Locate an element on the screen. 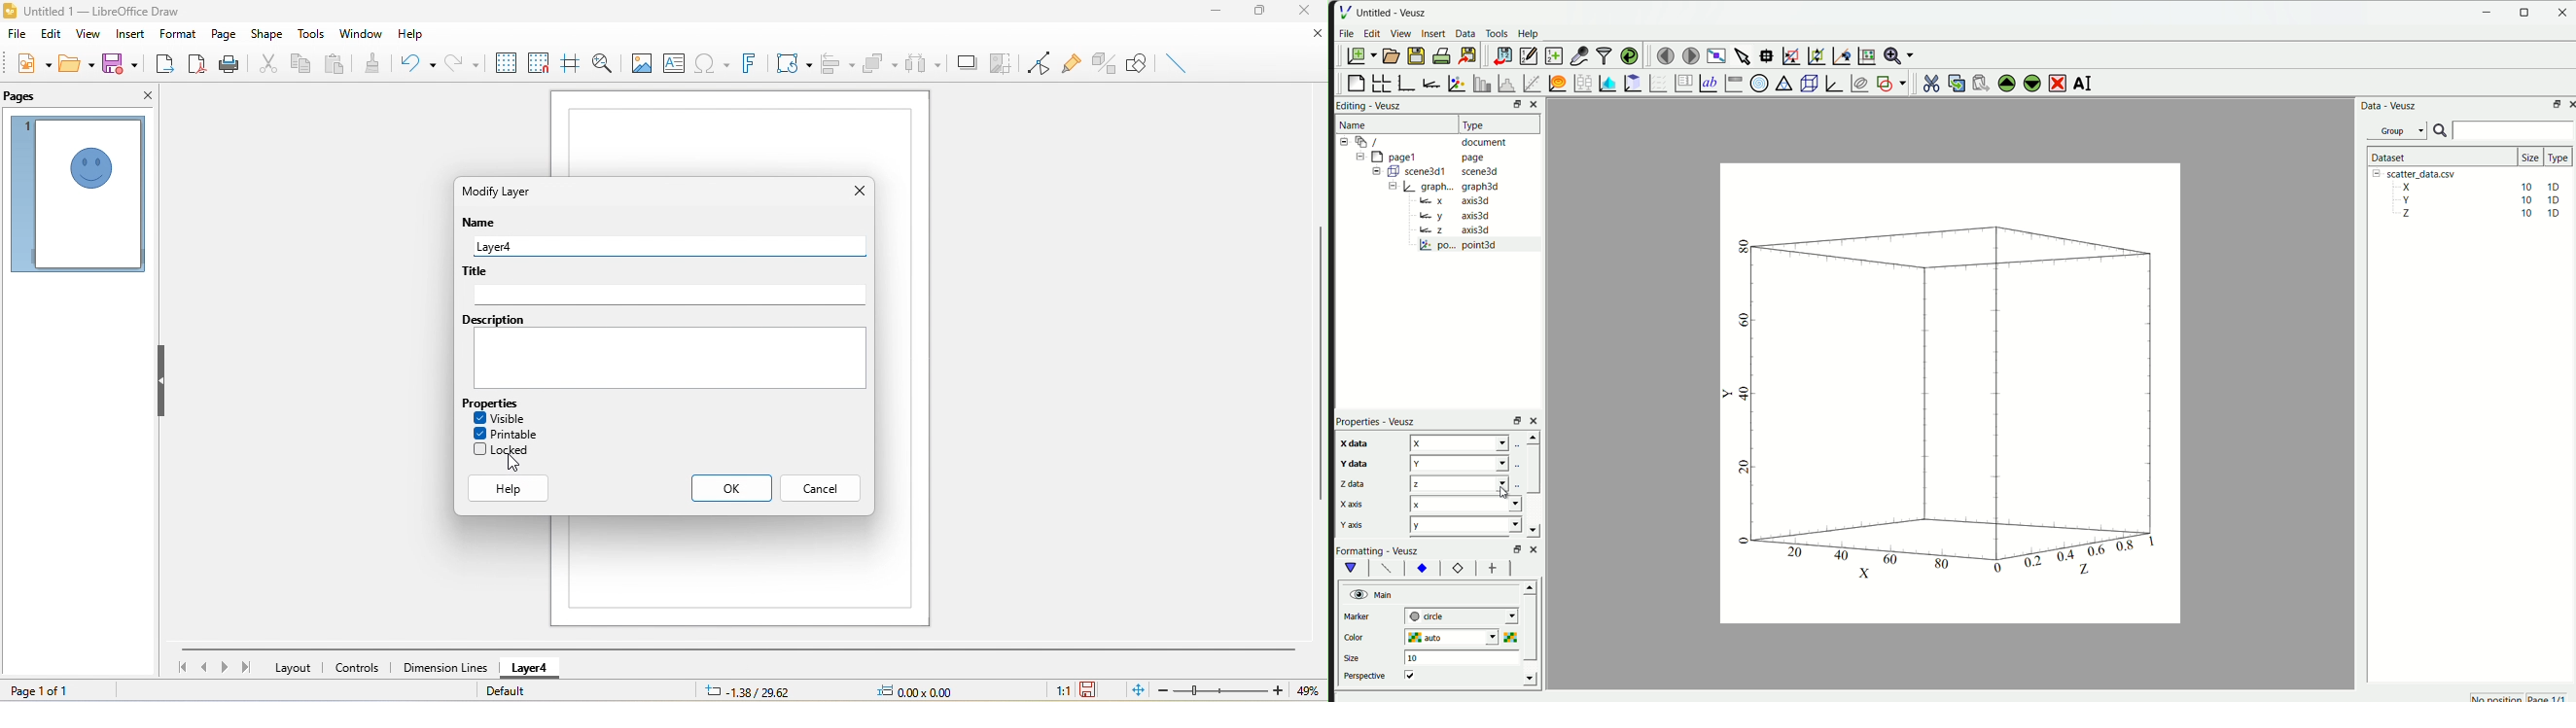  paste is located at coordinates (336, 65).